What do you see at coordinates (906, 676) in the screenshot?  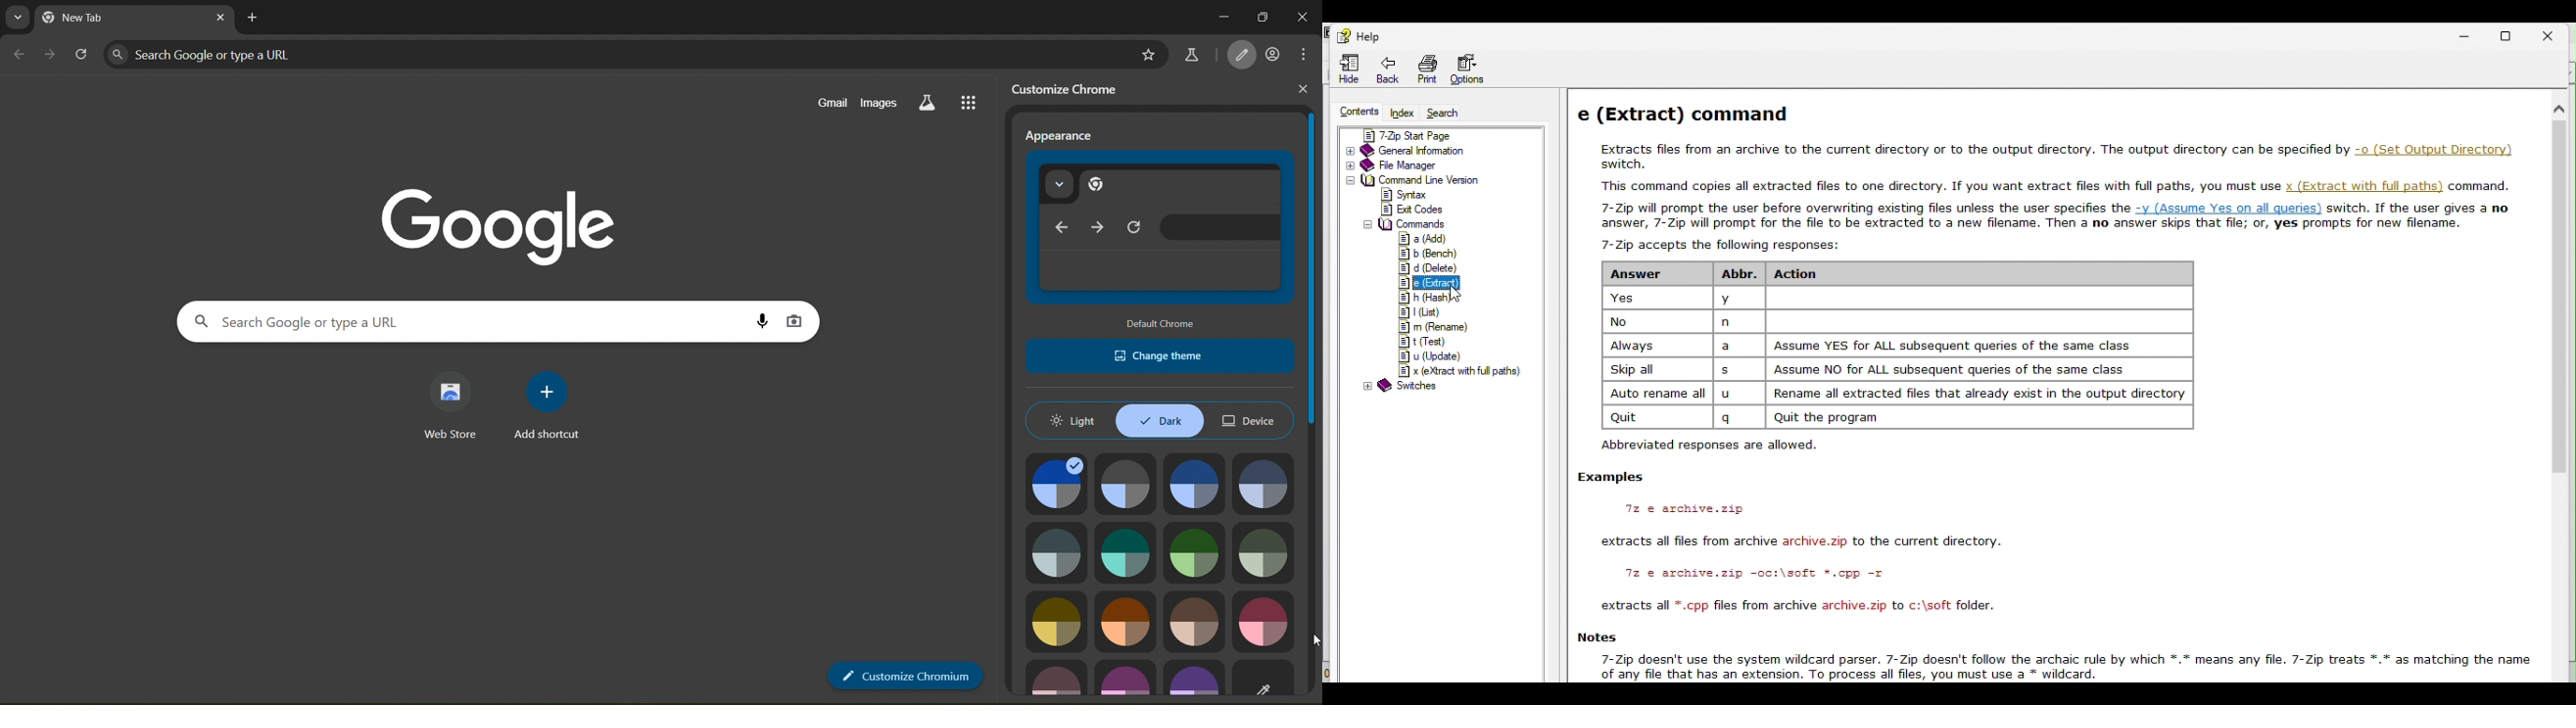 I see `customize chrome` at bounding box center [906, 676].